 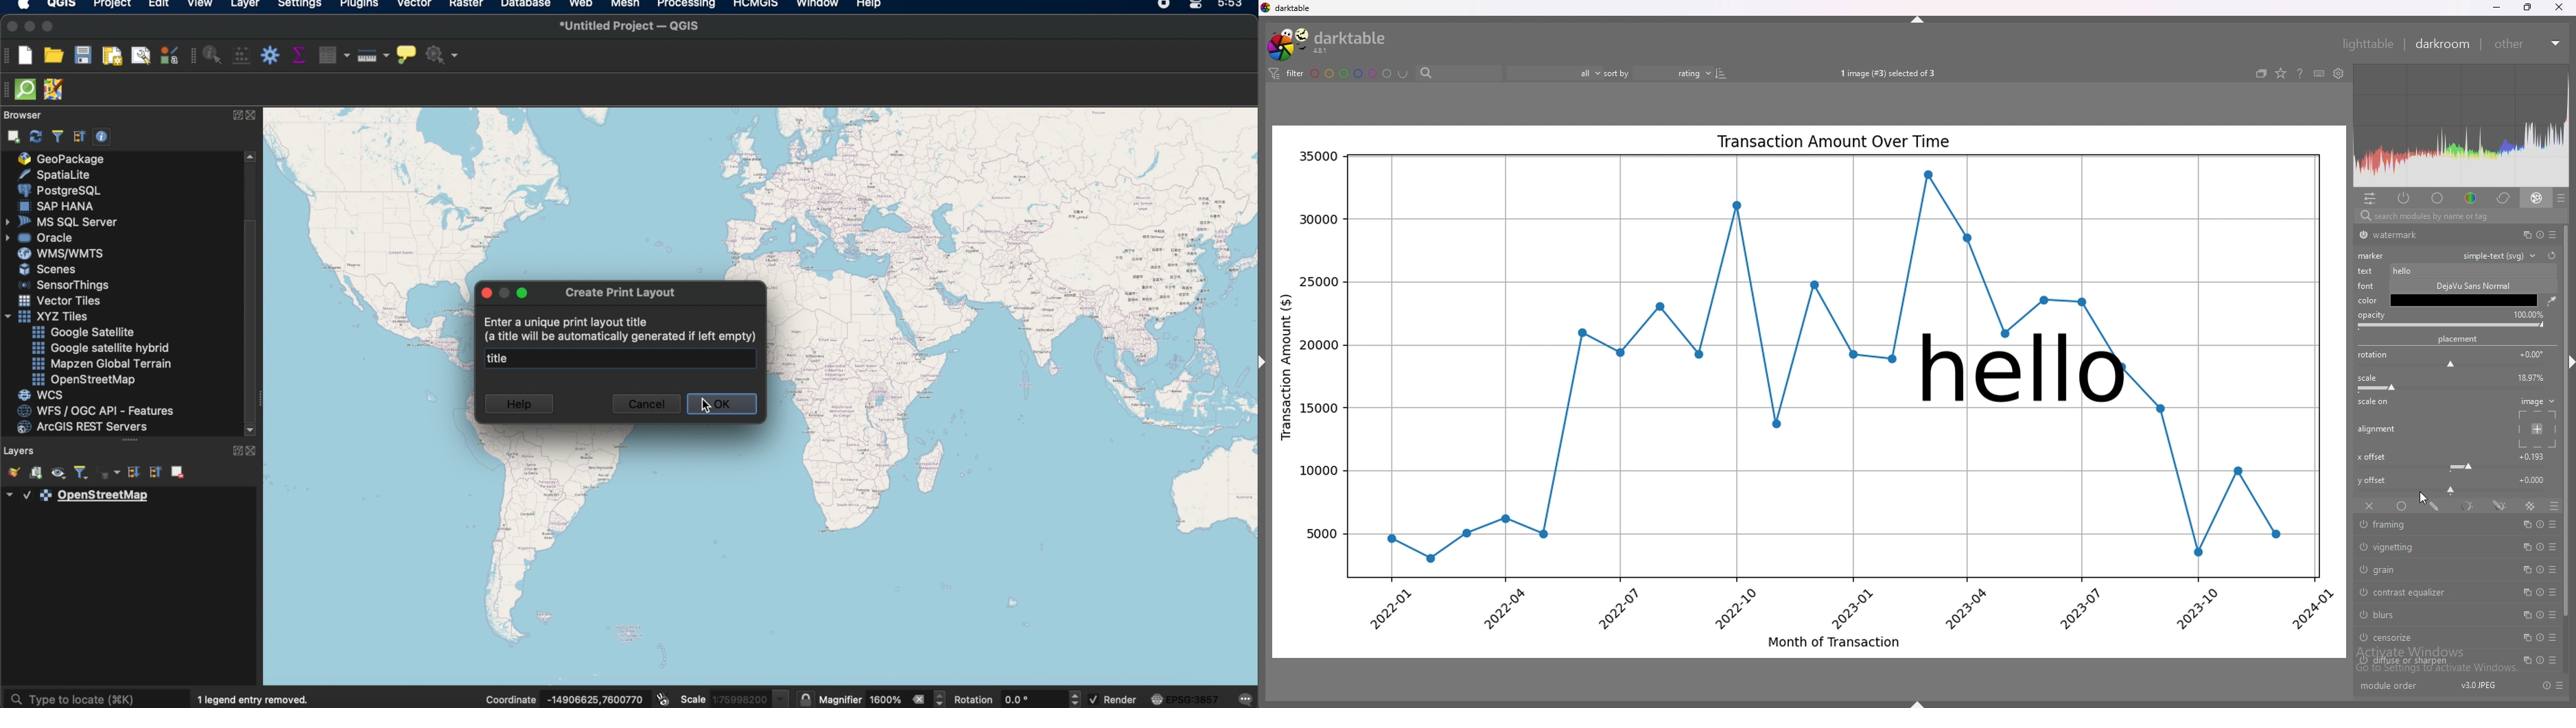 What do you see at coordinates (2496, 8) in the screenshot?
I see `minimize` at bounding box center [2496, 8].